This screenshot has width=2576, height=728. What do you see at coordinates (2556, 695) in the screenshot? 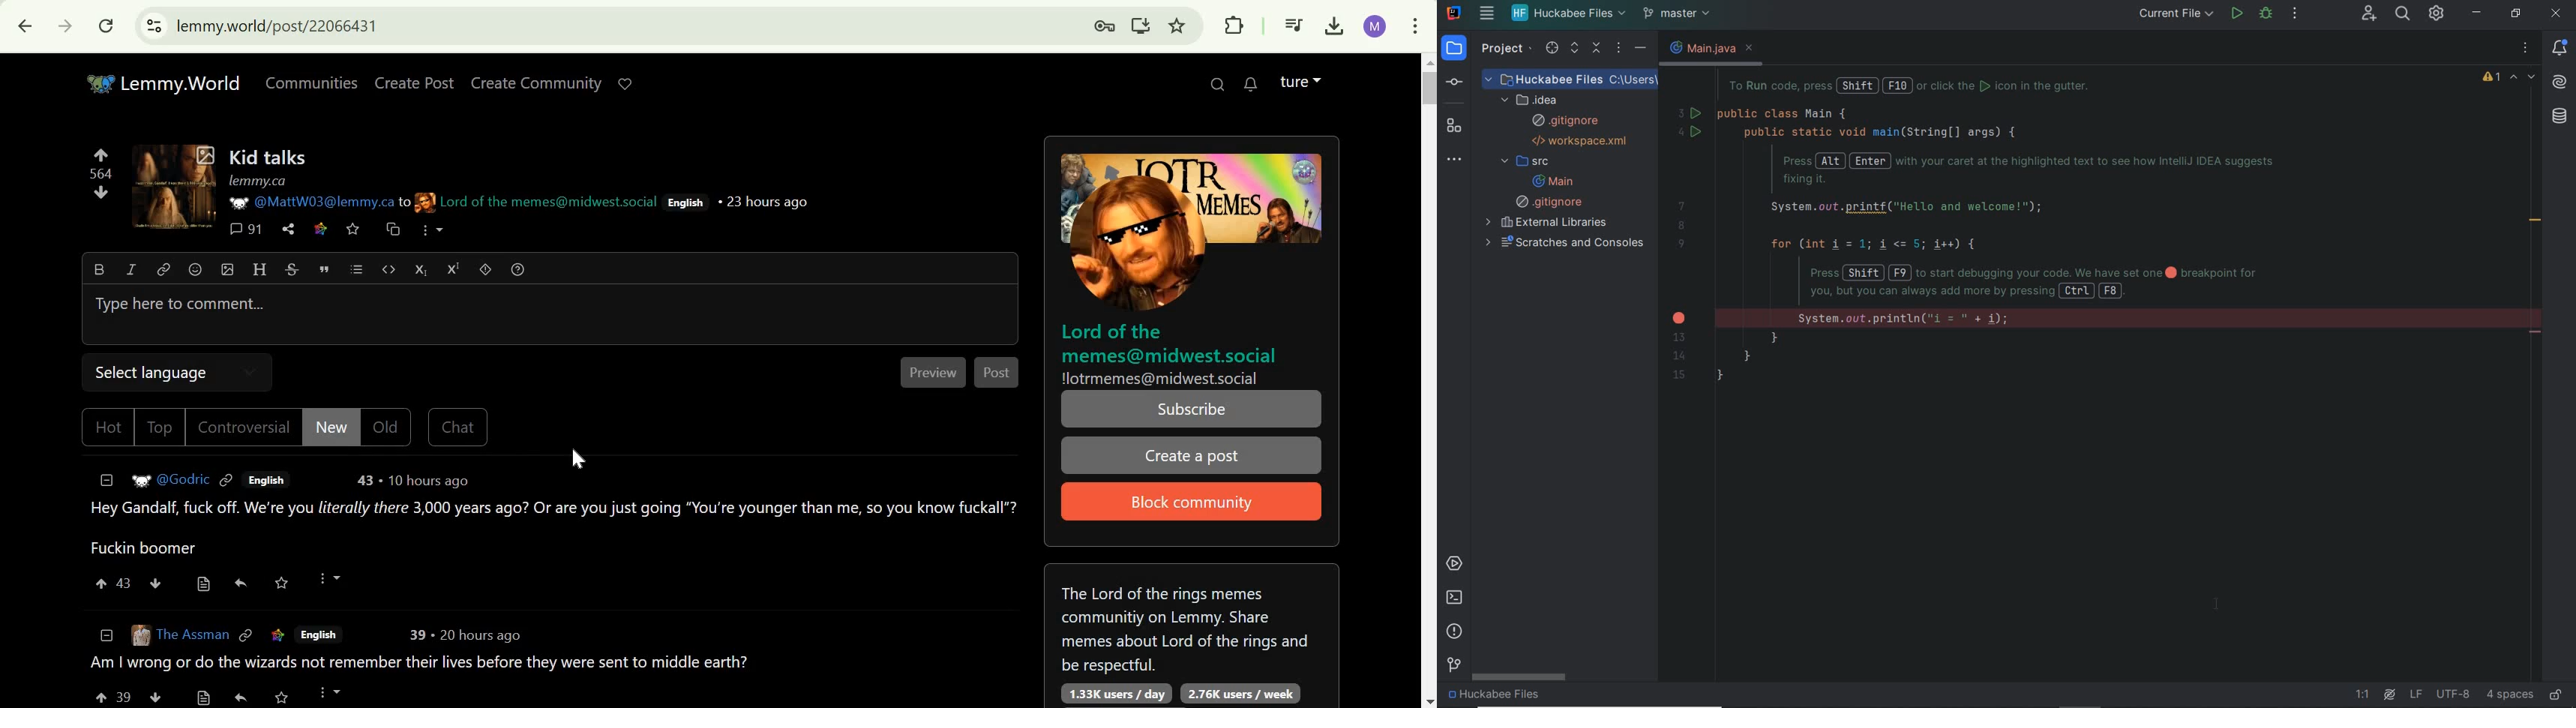
I see `make file ready only` at bounding box center [2556, 695].